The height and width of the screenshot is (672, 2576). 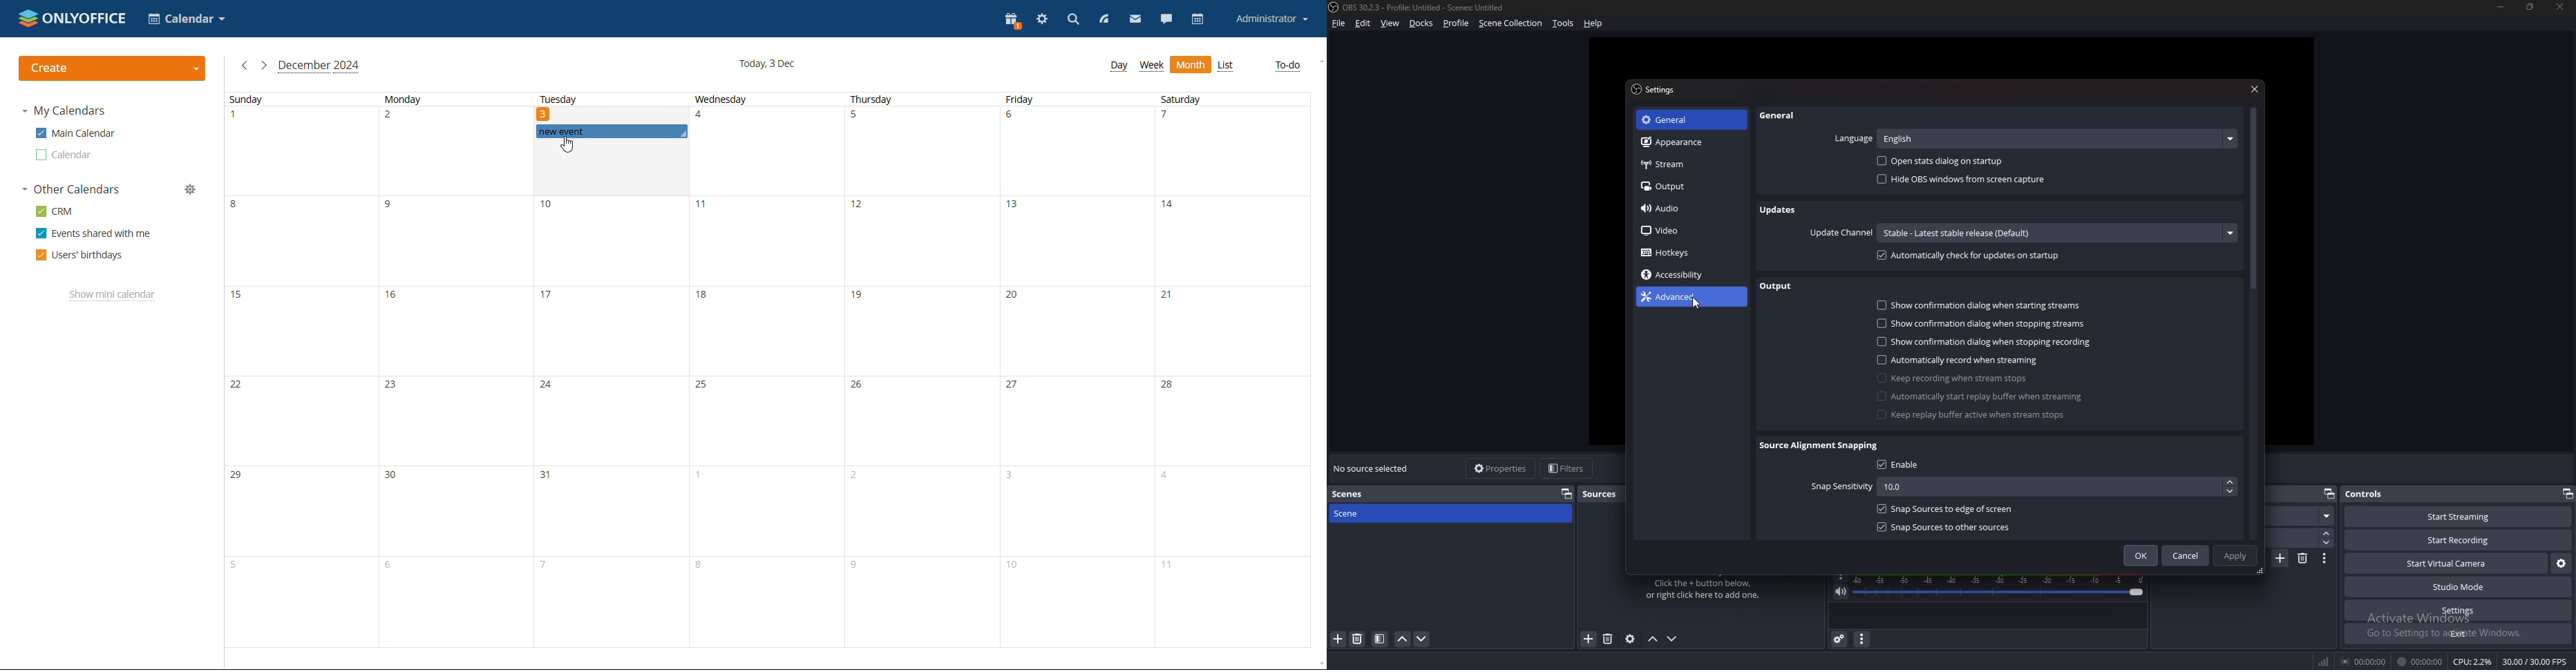 I want to click on pop out, so click(x=1567, y=493).